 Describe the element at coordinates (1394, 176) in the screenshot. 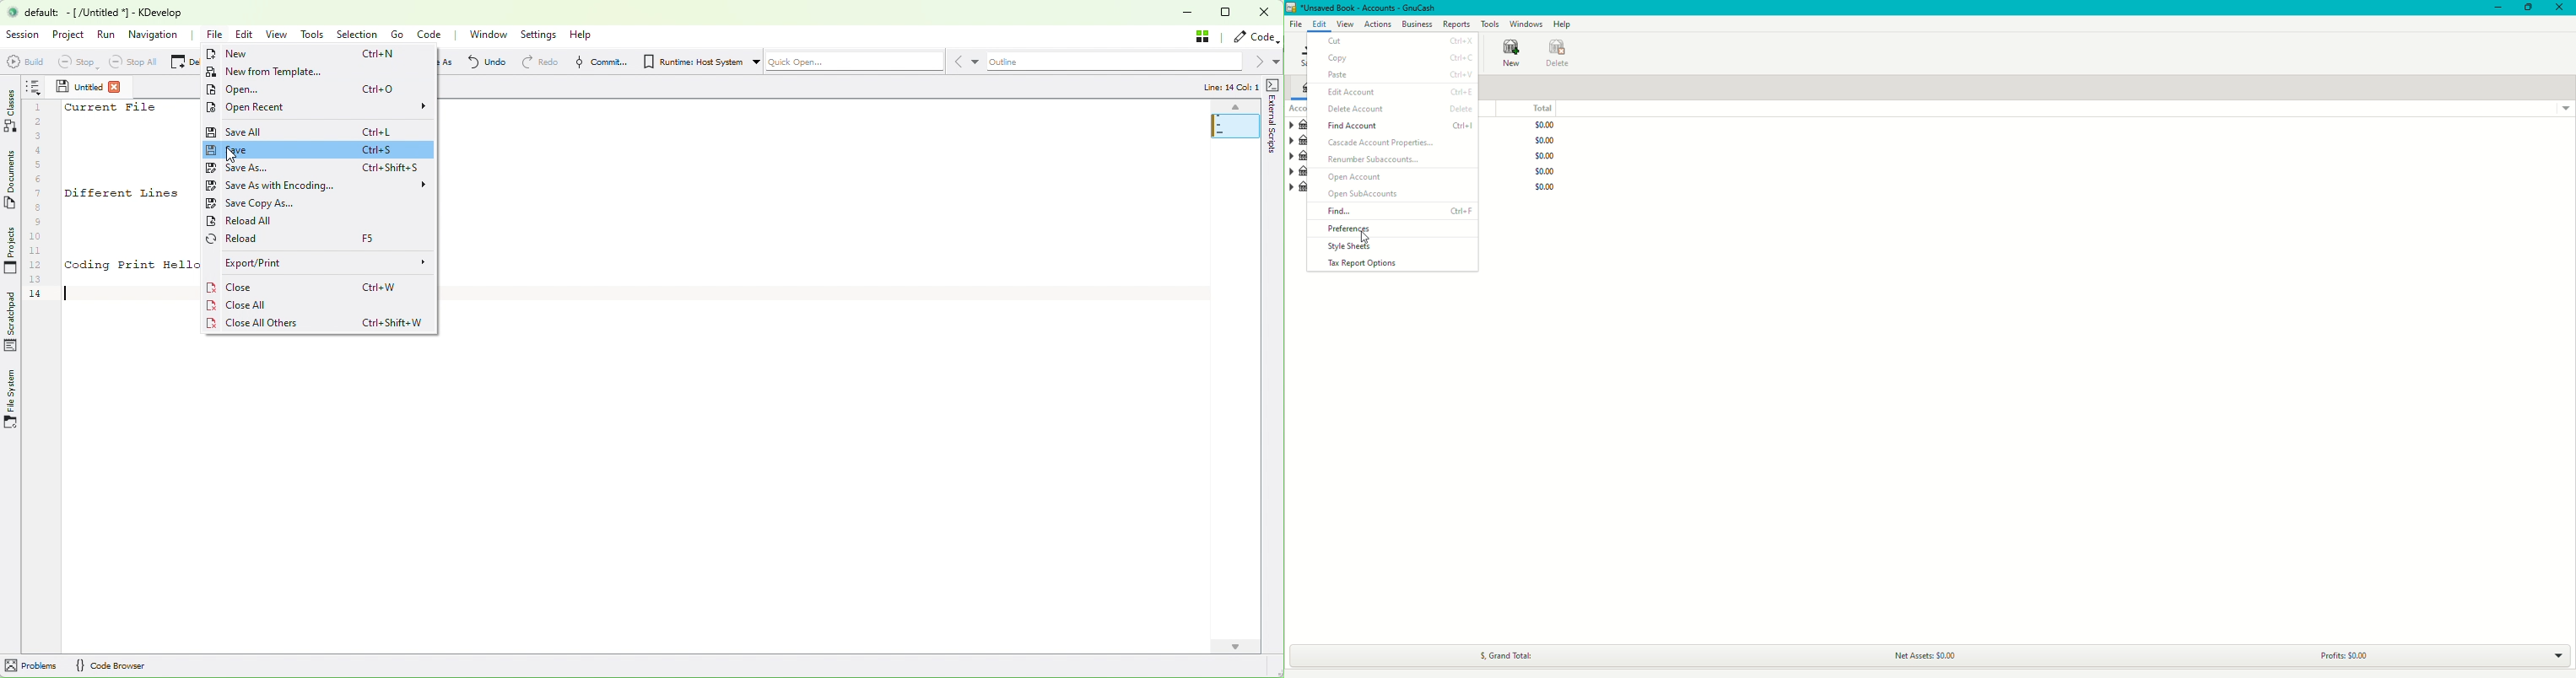

I see `Open account` at that location.